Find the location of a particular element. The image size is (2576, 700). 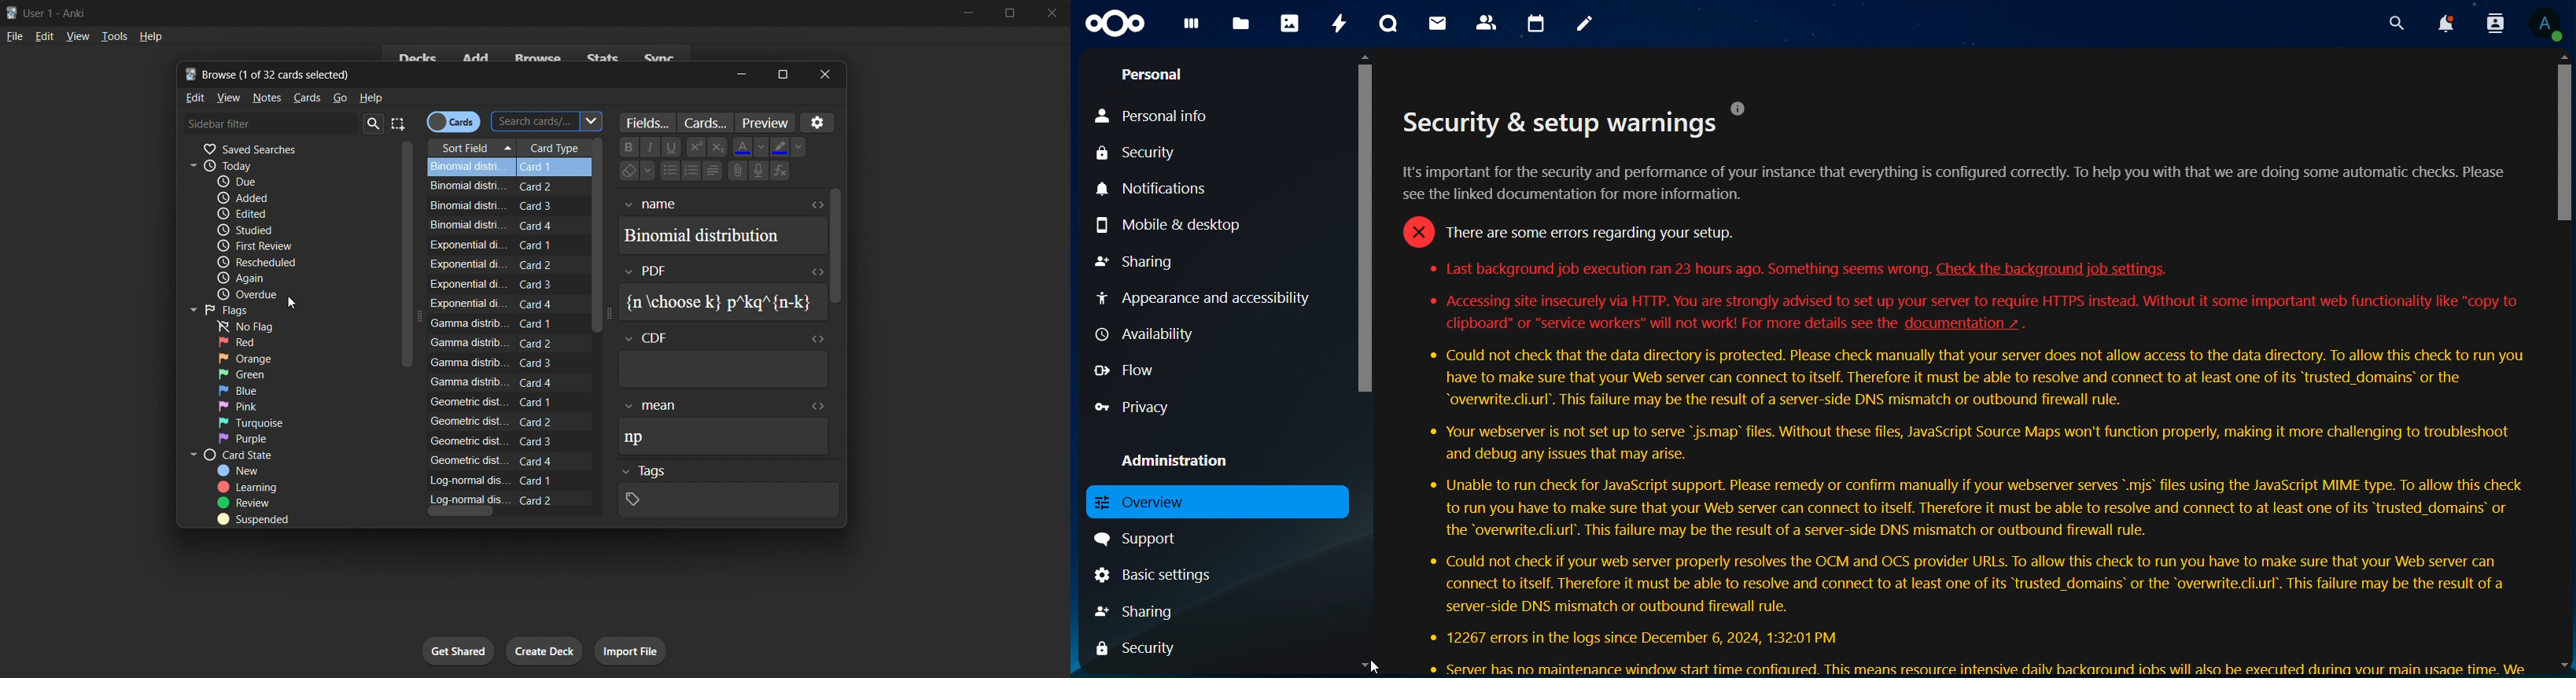

vertical scrollbar is located at coordinates (836, 344).